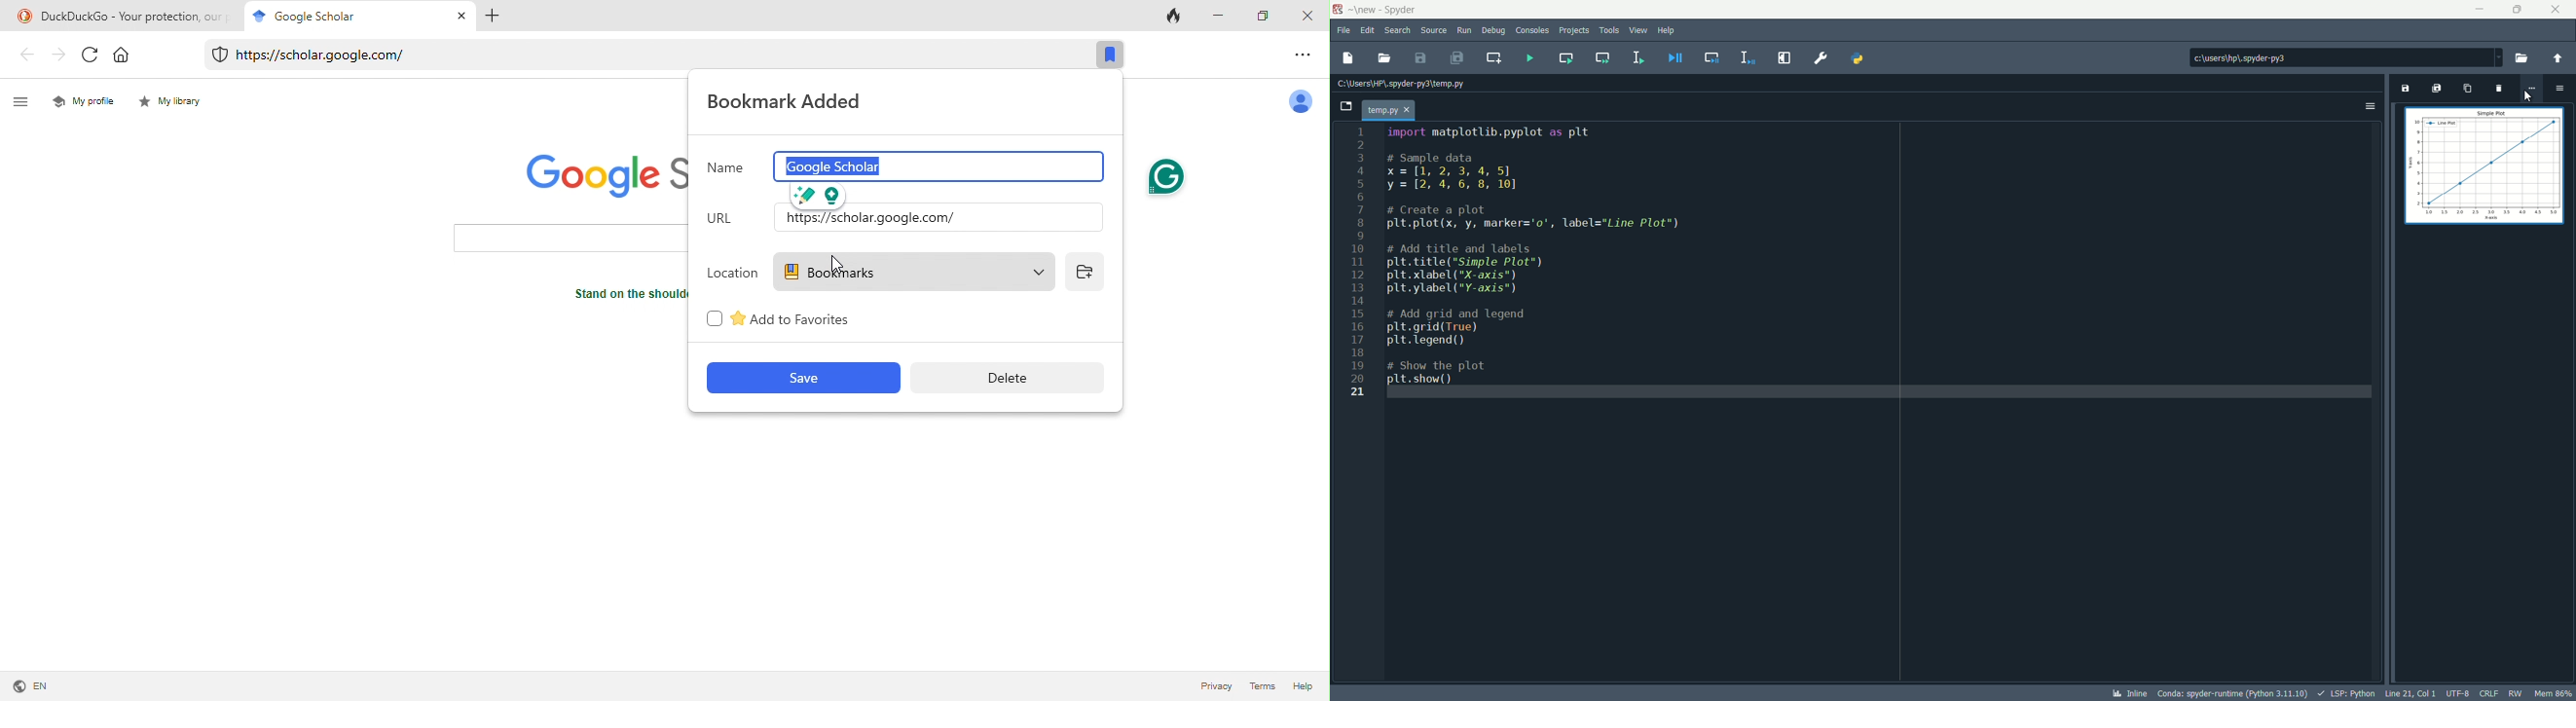  I want to click on bookmarks, so click(915, 273).